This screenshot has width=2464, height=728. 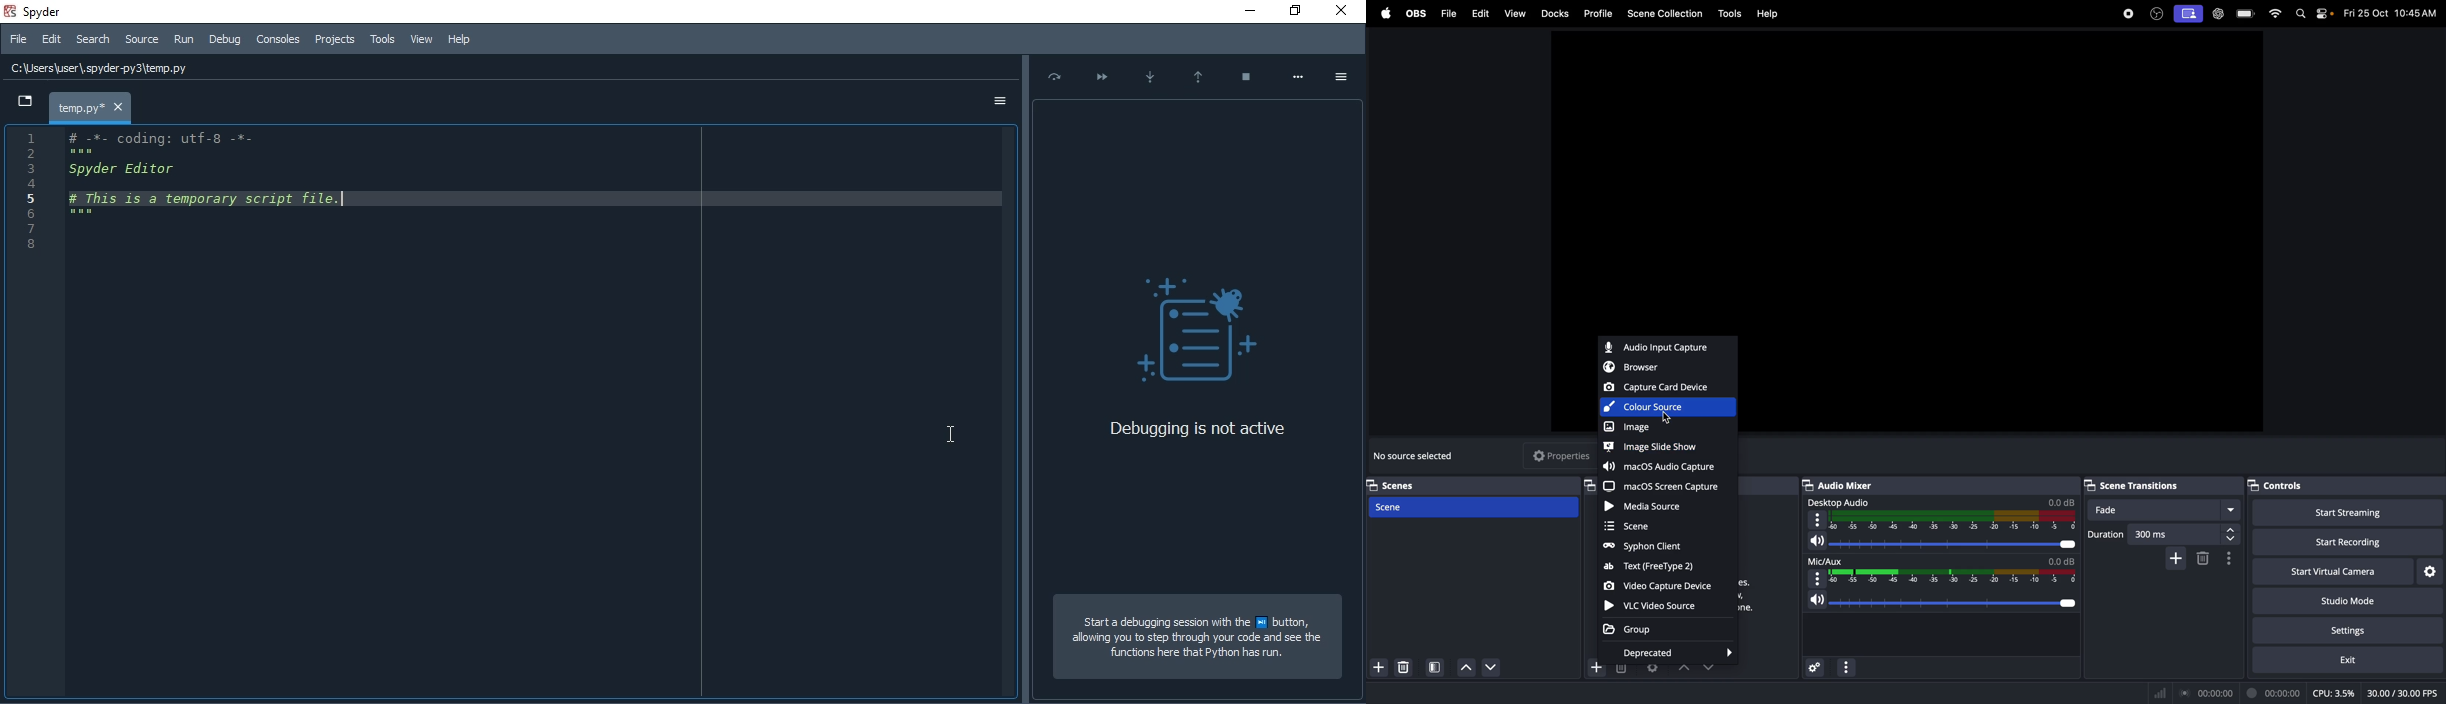 What do you see at coordinates (2277, 14) in the screenshot?
I see `wifi` at bounding box center [2277, 14].